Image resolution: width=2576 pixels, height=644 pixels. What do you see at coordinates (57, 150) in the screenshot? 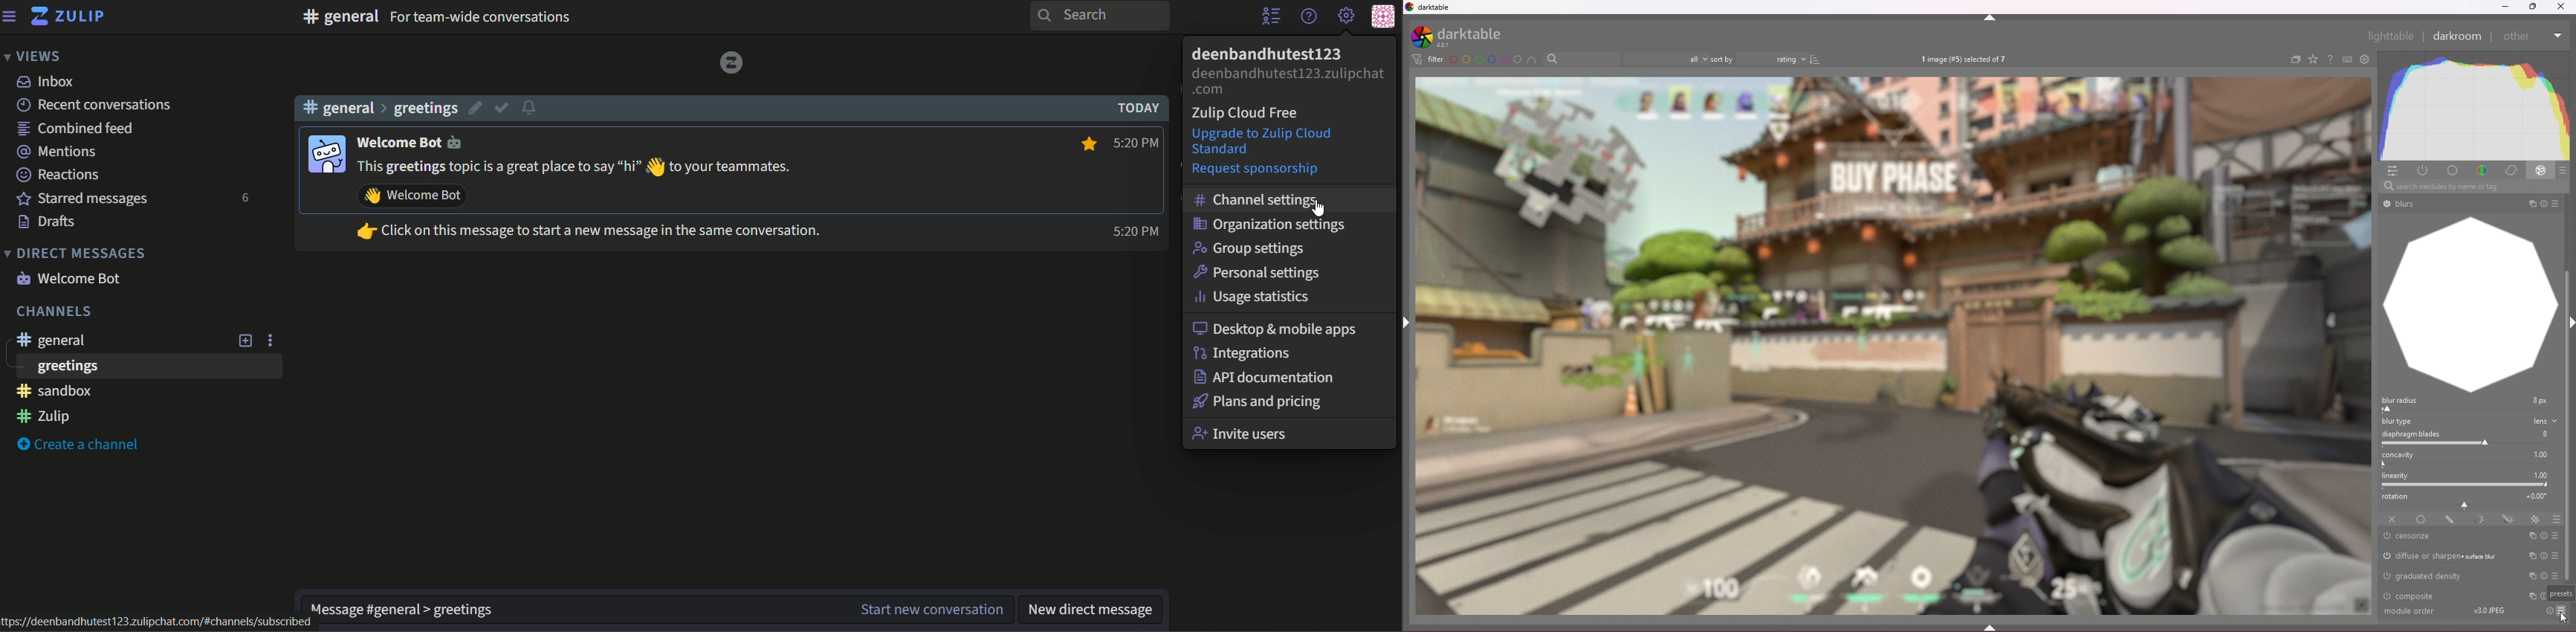
I see `mentions` at bounding box center [57, 150].